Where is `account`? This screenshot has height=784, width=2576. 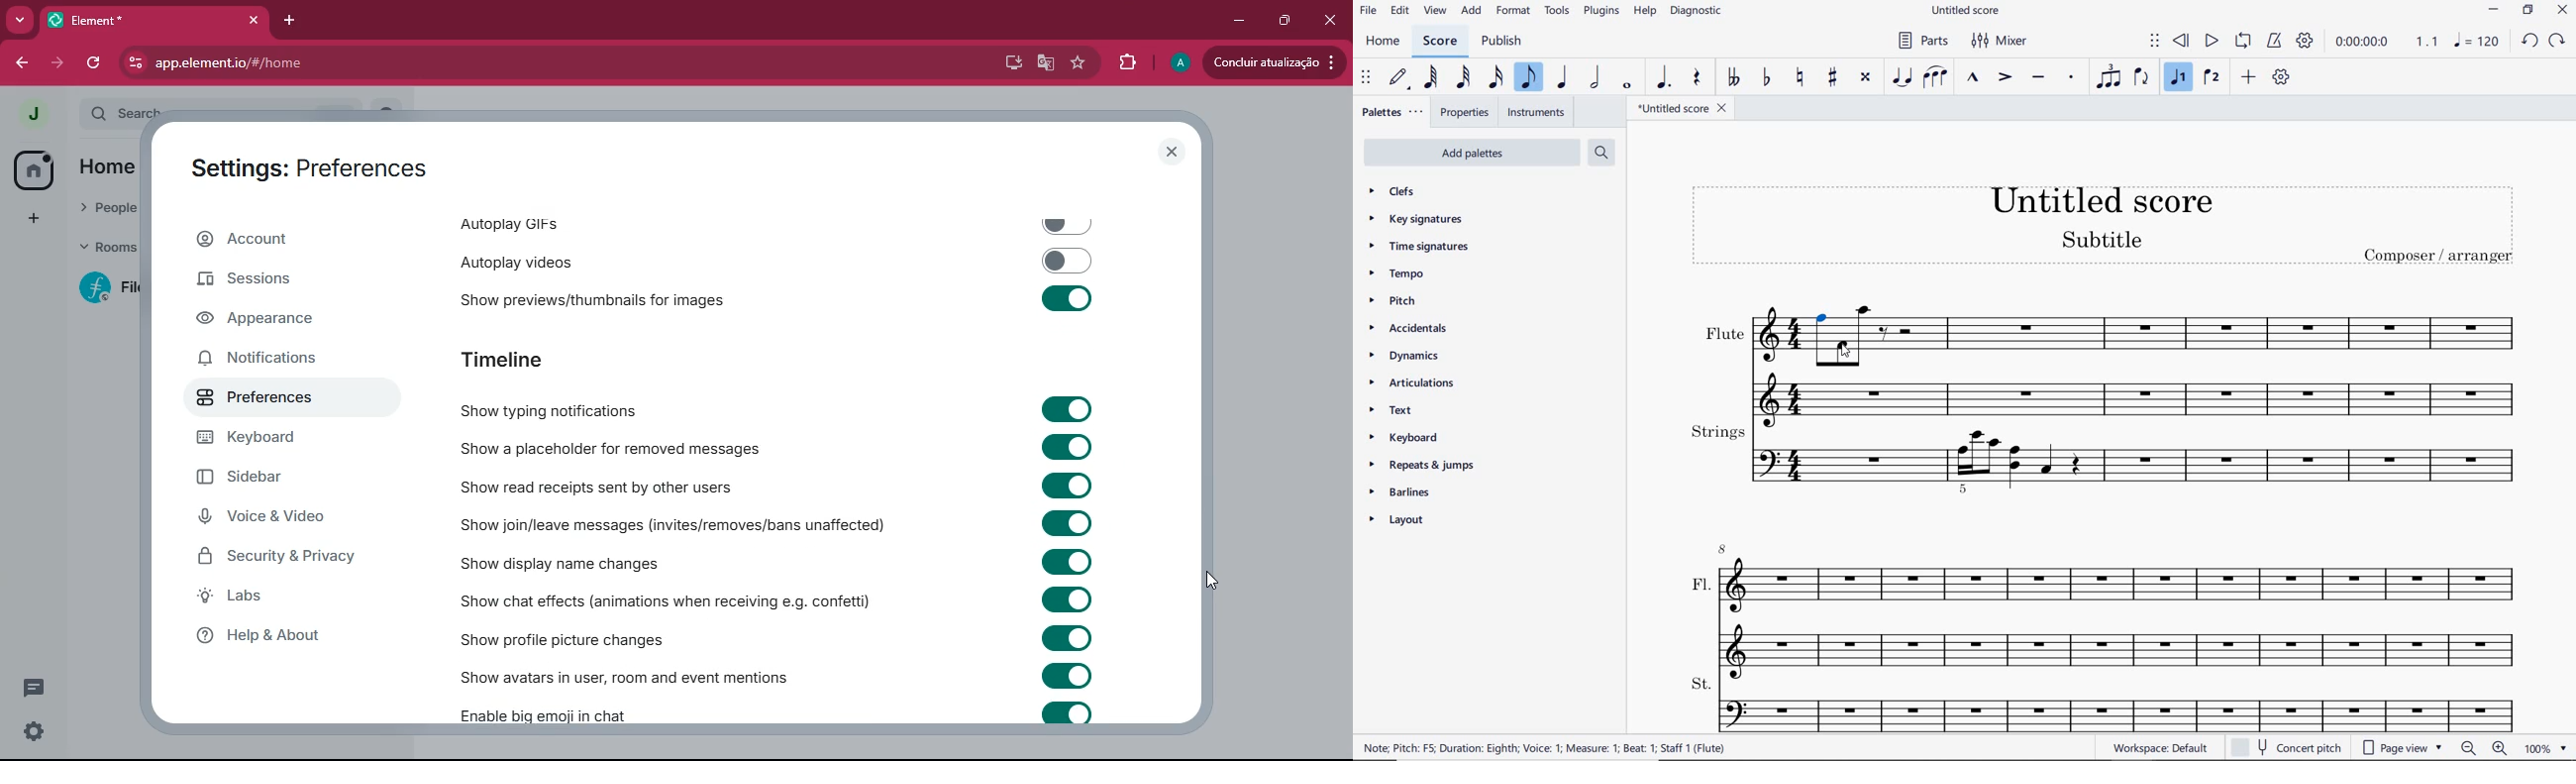 account is located at coordinates (293, 242).